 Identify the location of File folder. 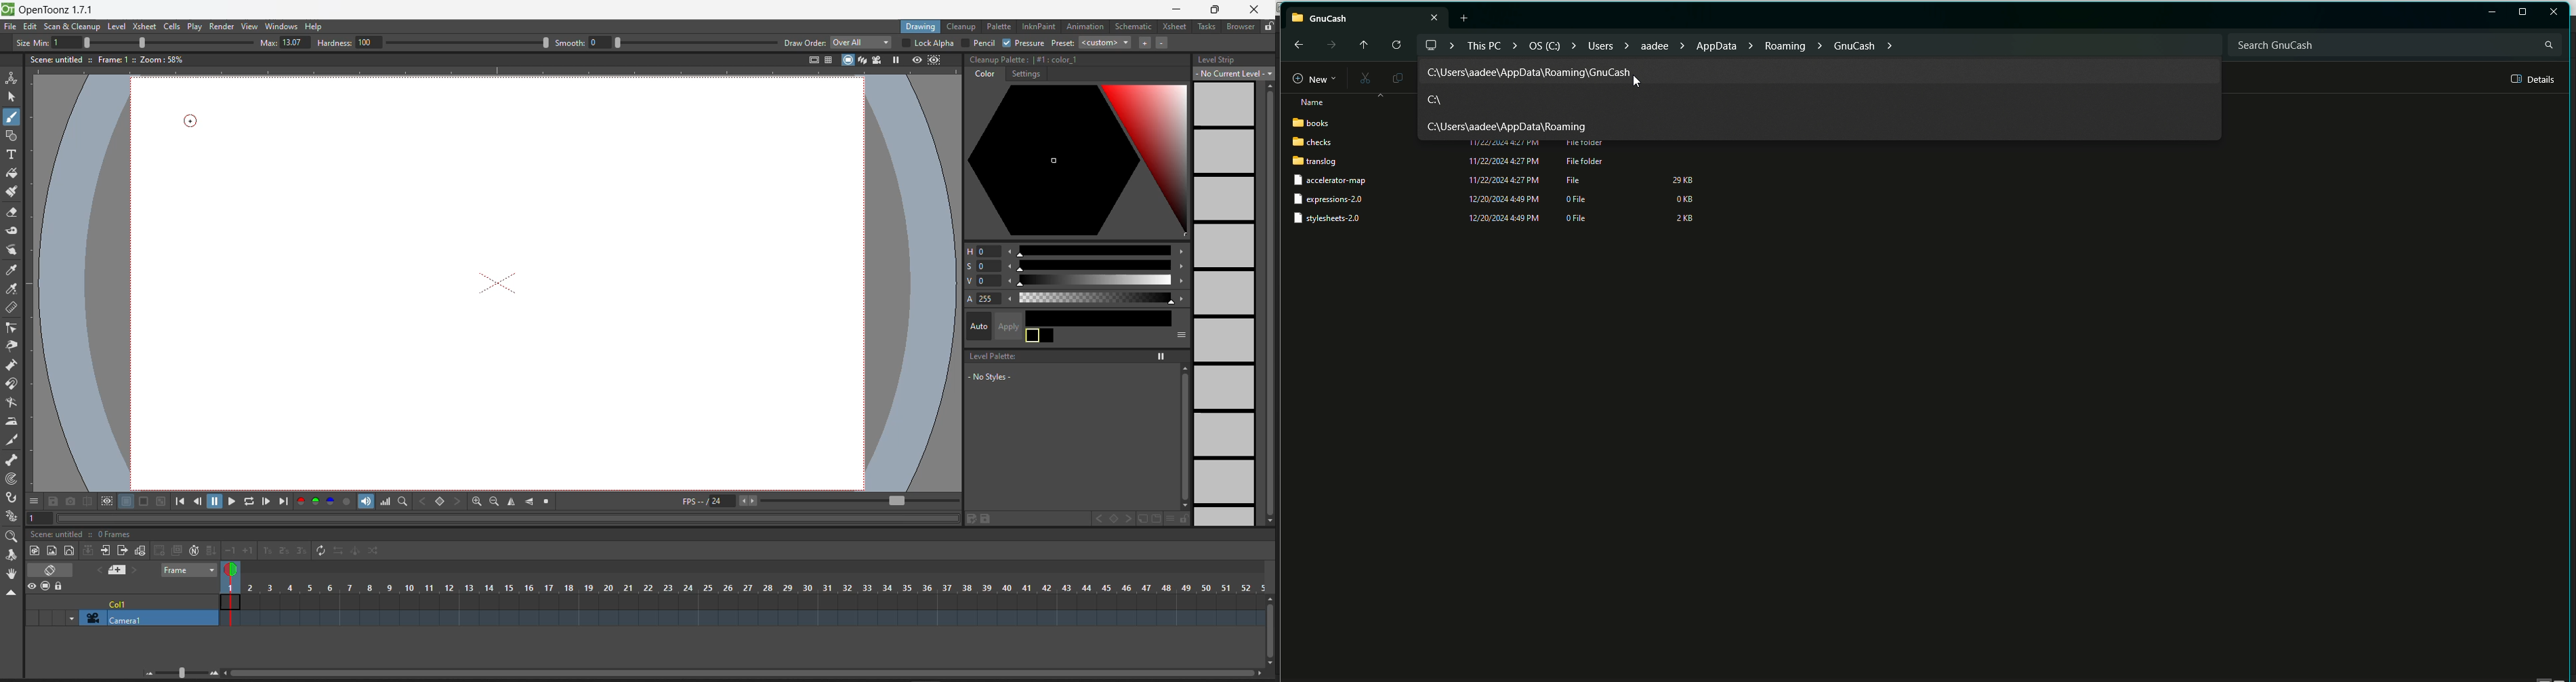
(1585, 153).